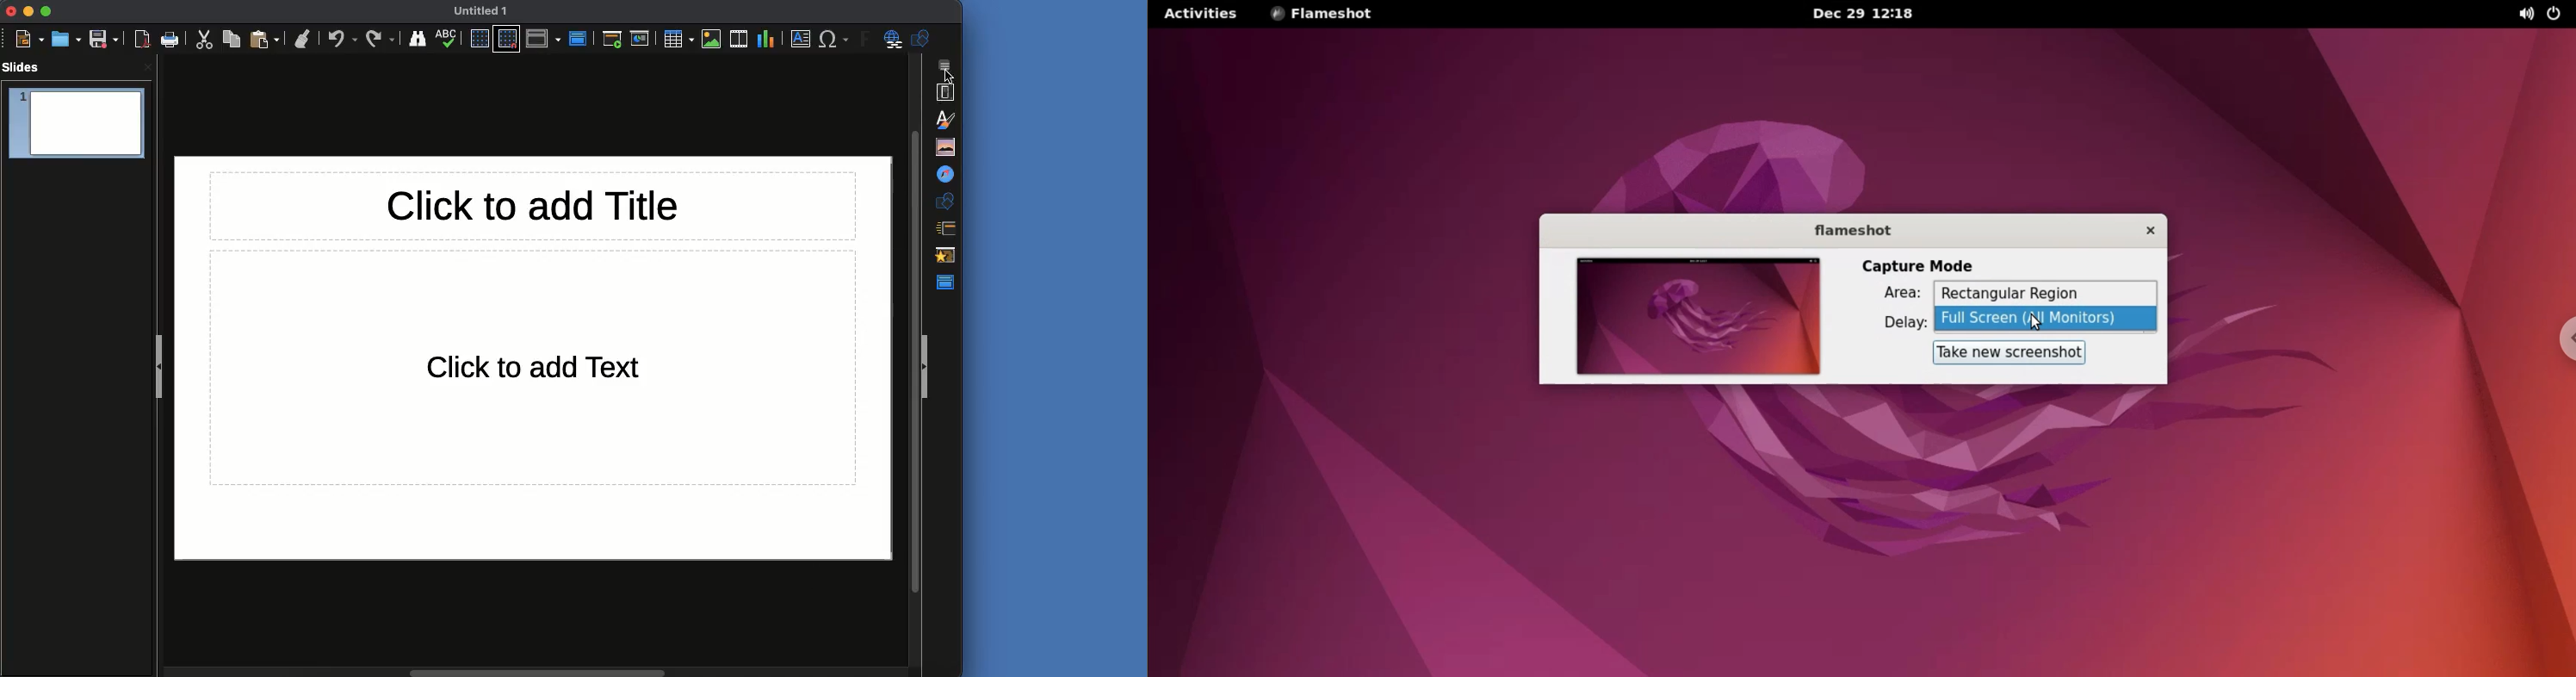  I want to click on Fontwork text, so click(861, 40).